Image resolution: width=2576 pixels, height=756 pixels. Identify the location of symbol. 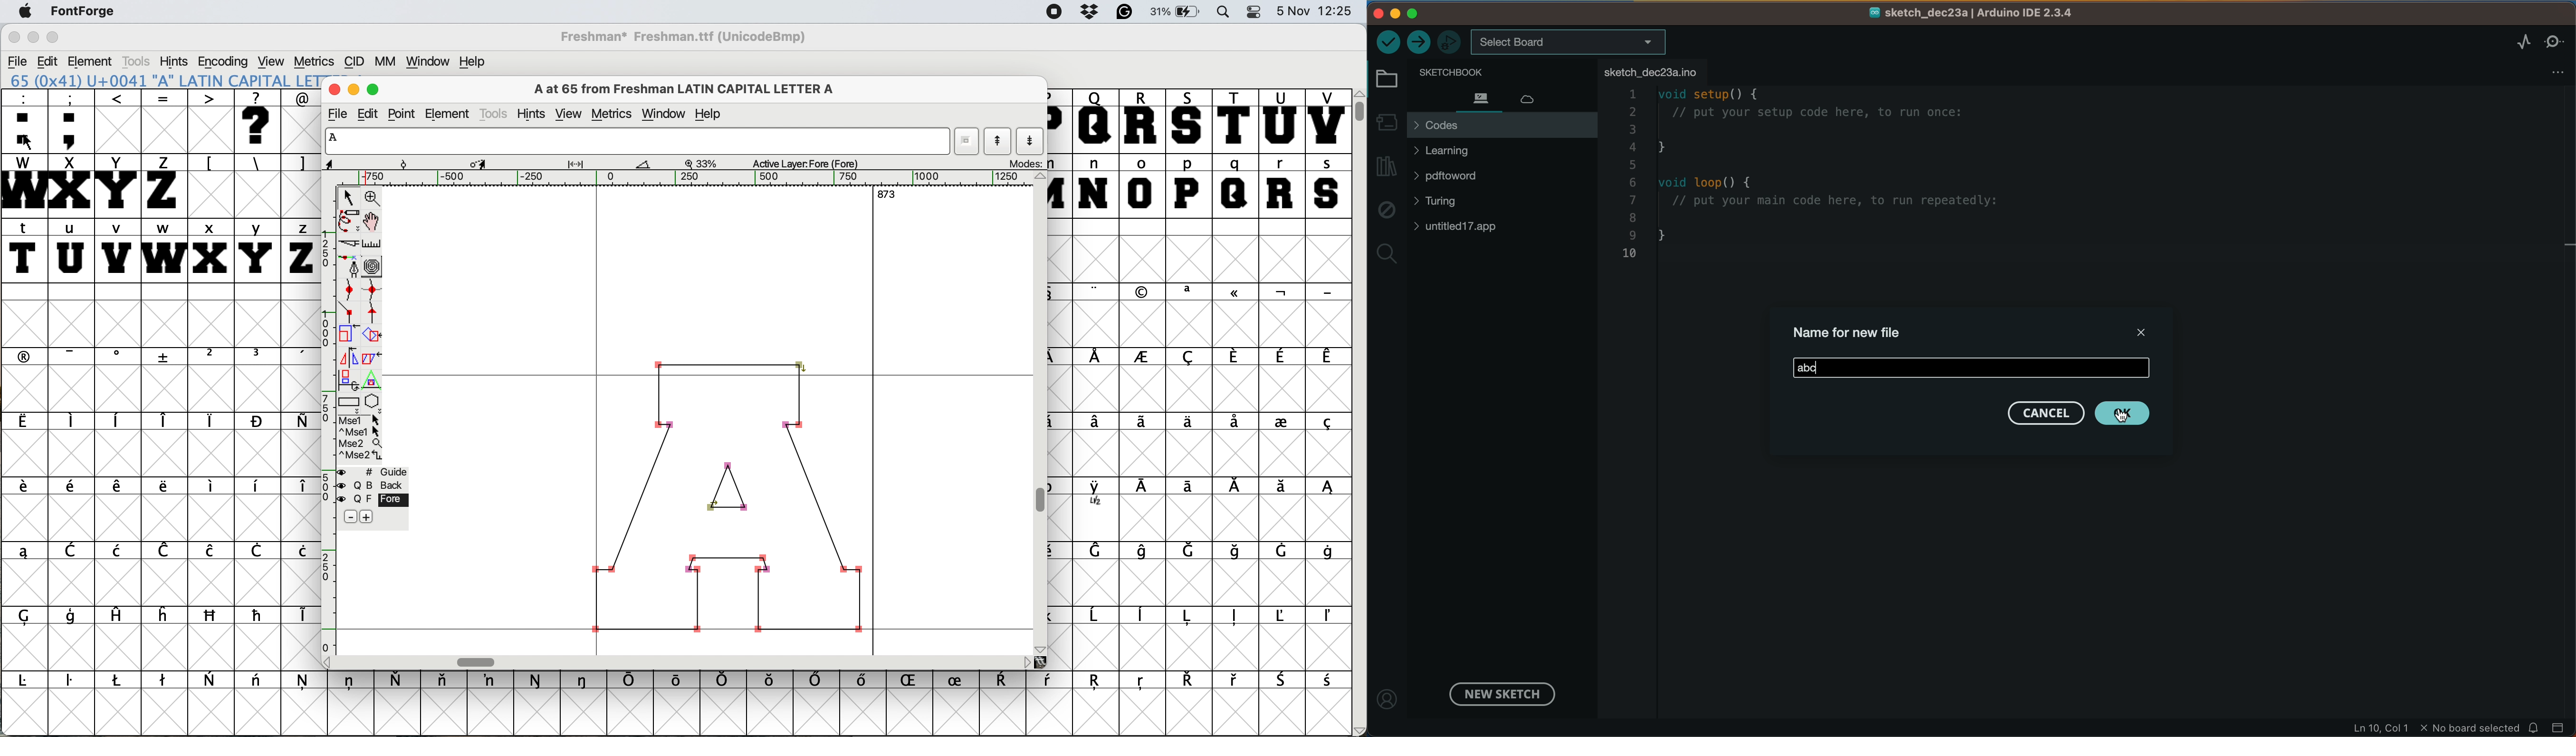
(1281, 487).